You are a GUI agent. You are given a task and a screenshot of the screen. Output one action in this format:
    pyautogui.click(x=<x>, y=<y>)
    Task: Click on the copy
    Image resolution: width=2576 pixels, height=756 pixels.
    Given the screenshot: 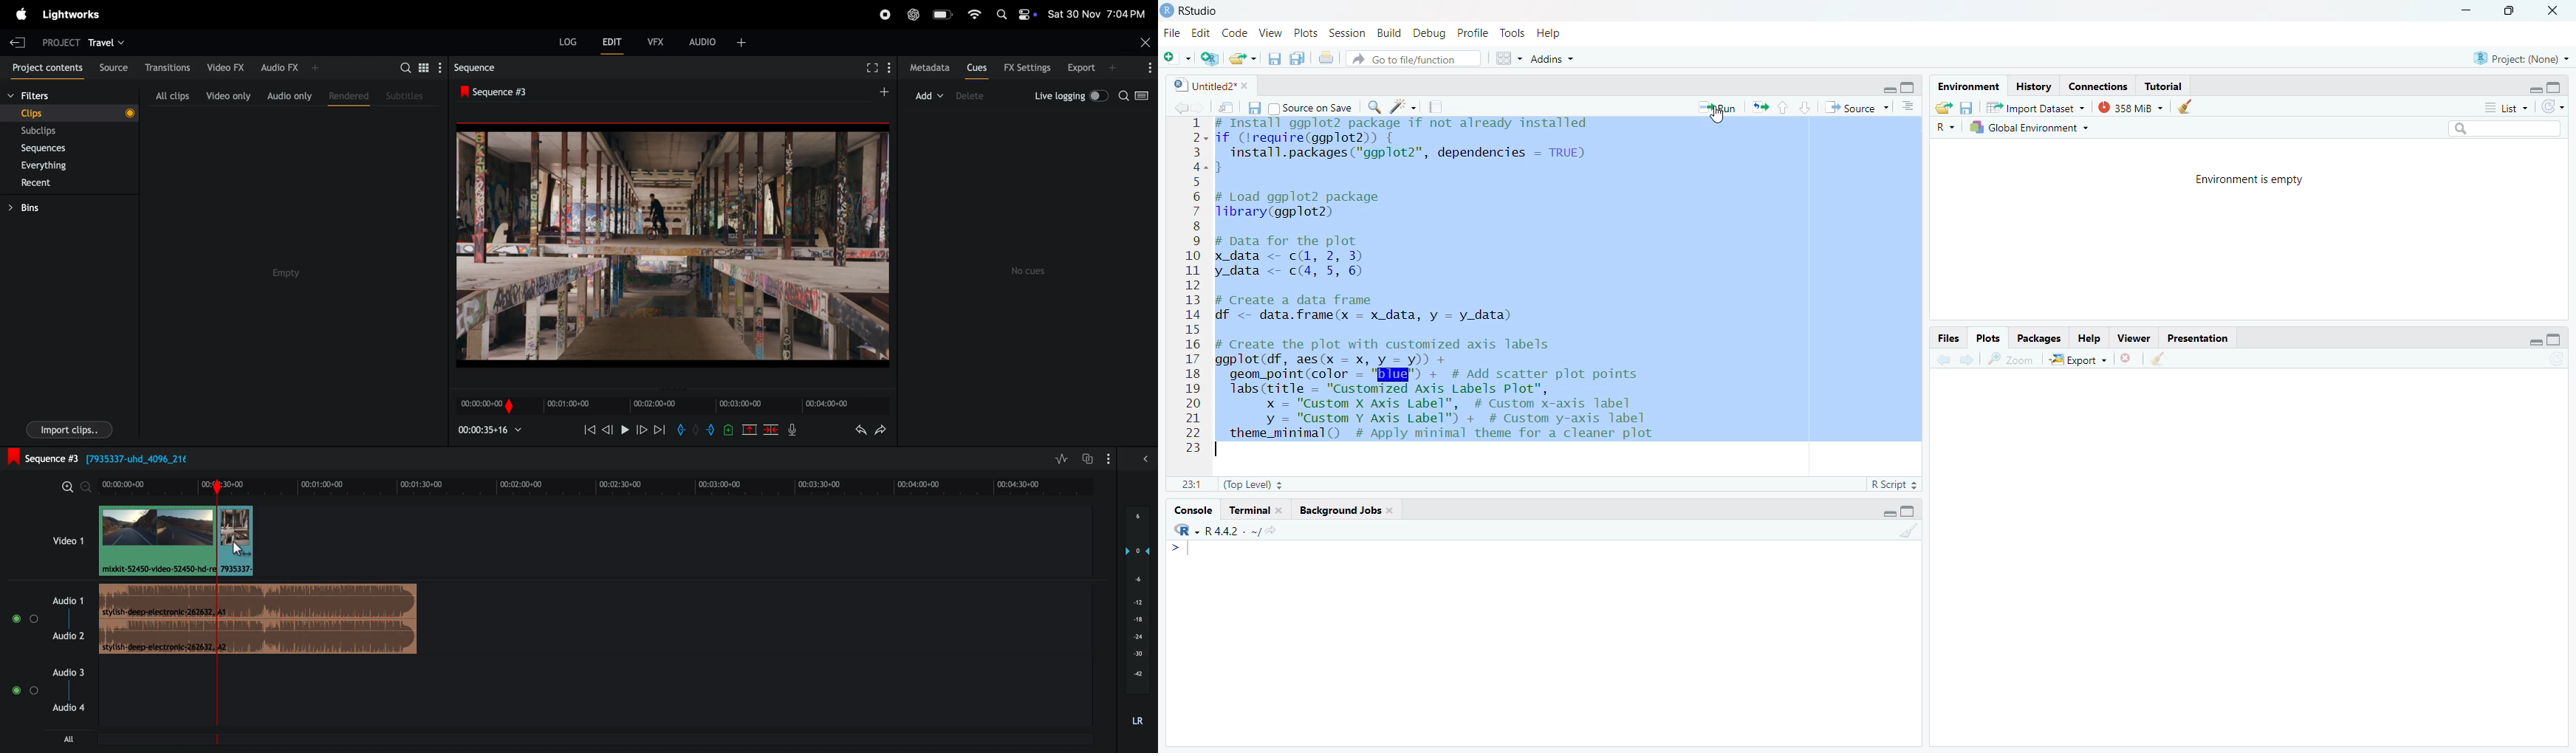 What is the action you would take?
    pyautogui.click(x=1298, y=61)
    